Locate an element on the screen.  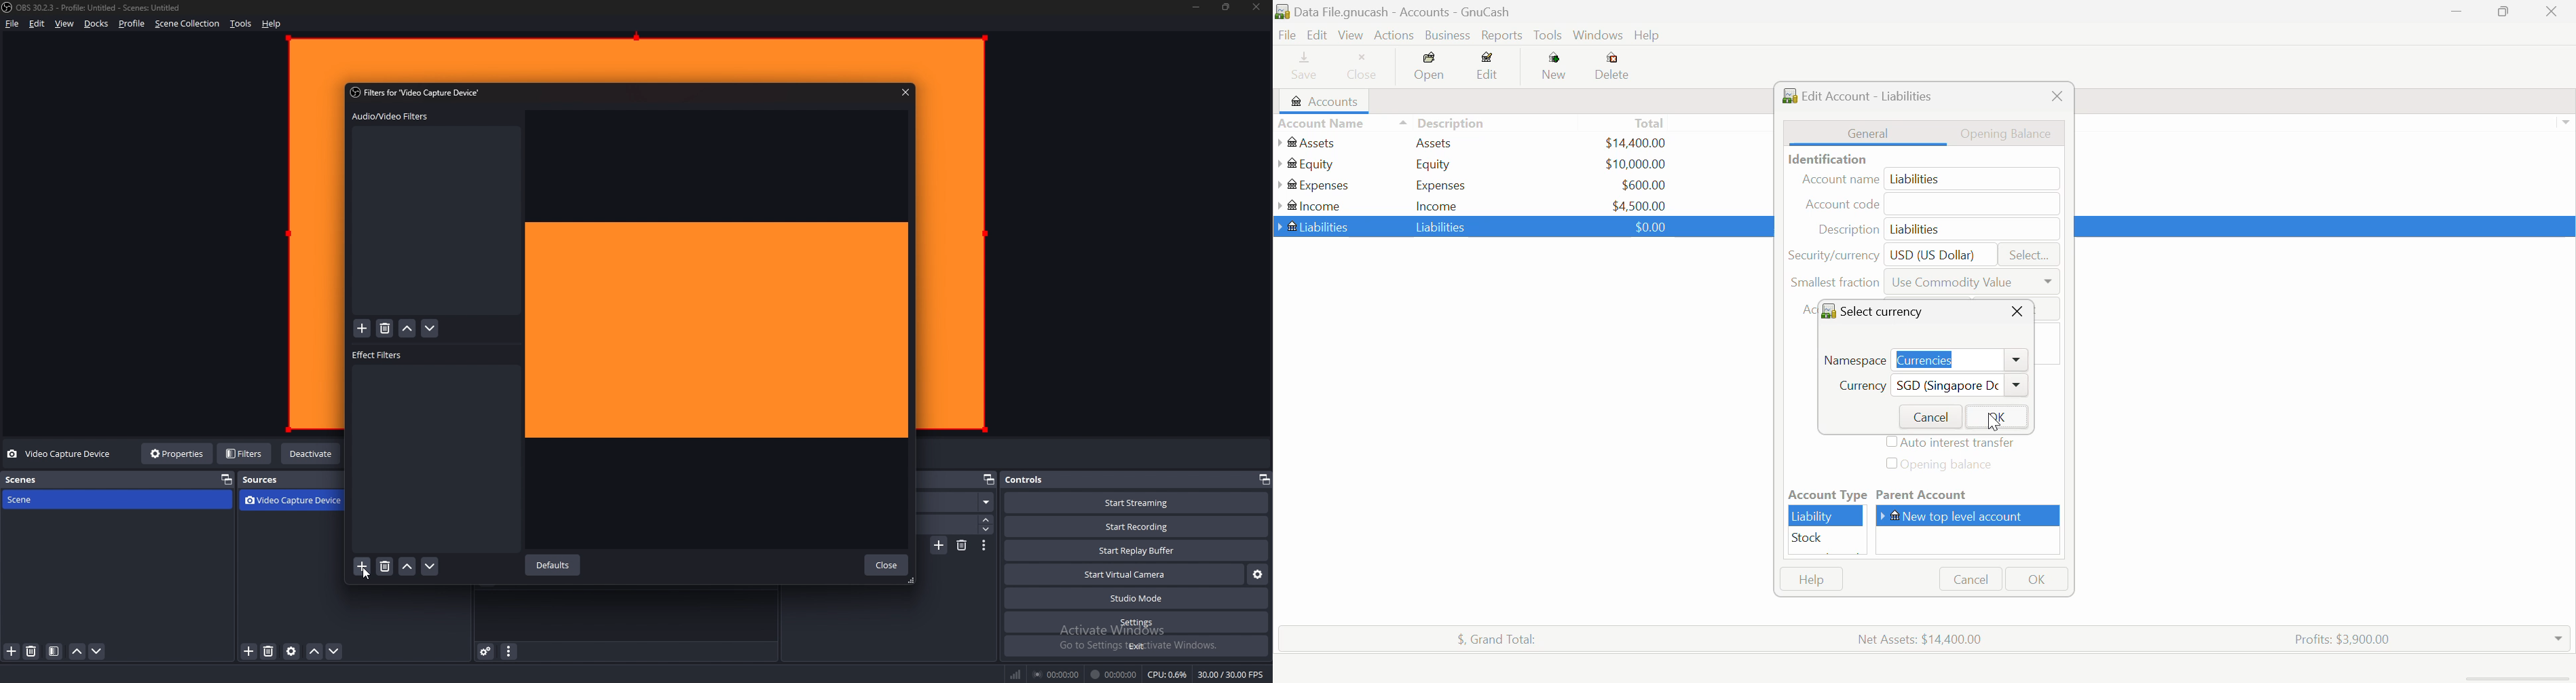
remove scene is located at coordinates (32, 652).